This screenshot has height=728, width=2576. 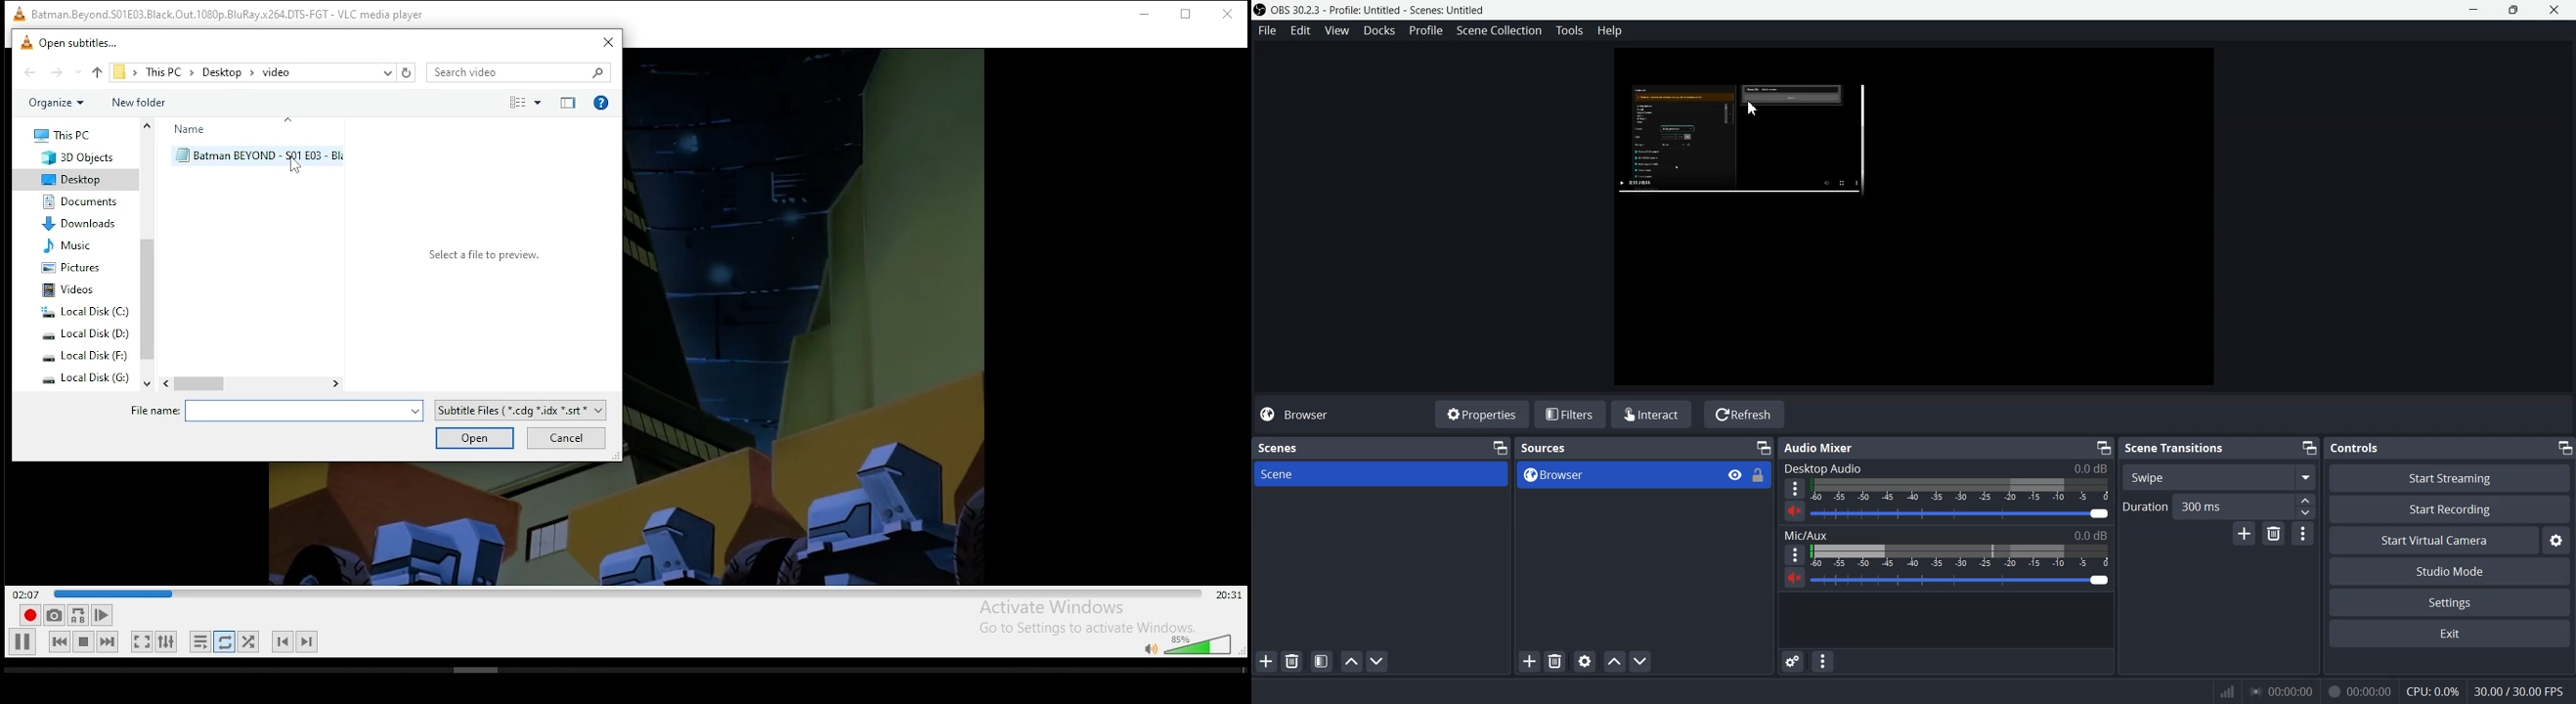 I want to click on click to toggle between loop all, loop one, and no loop, so click(x=224, y=641).